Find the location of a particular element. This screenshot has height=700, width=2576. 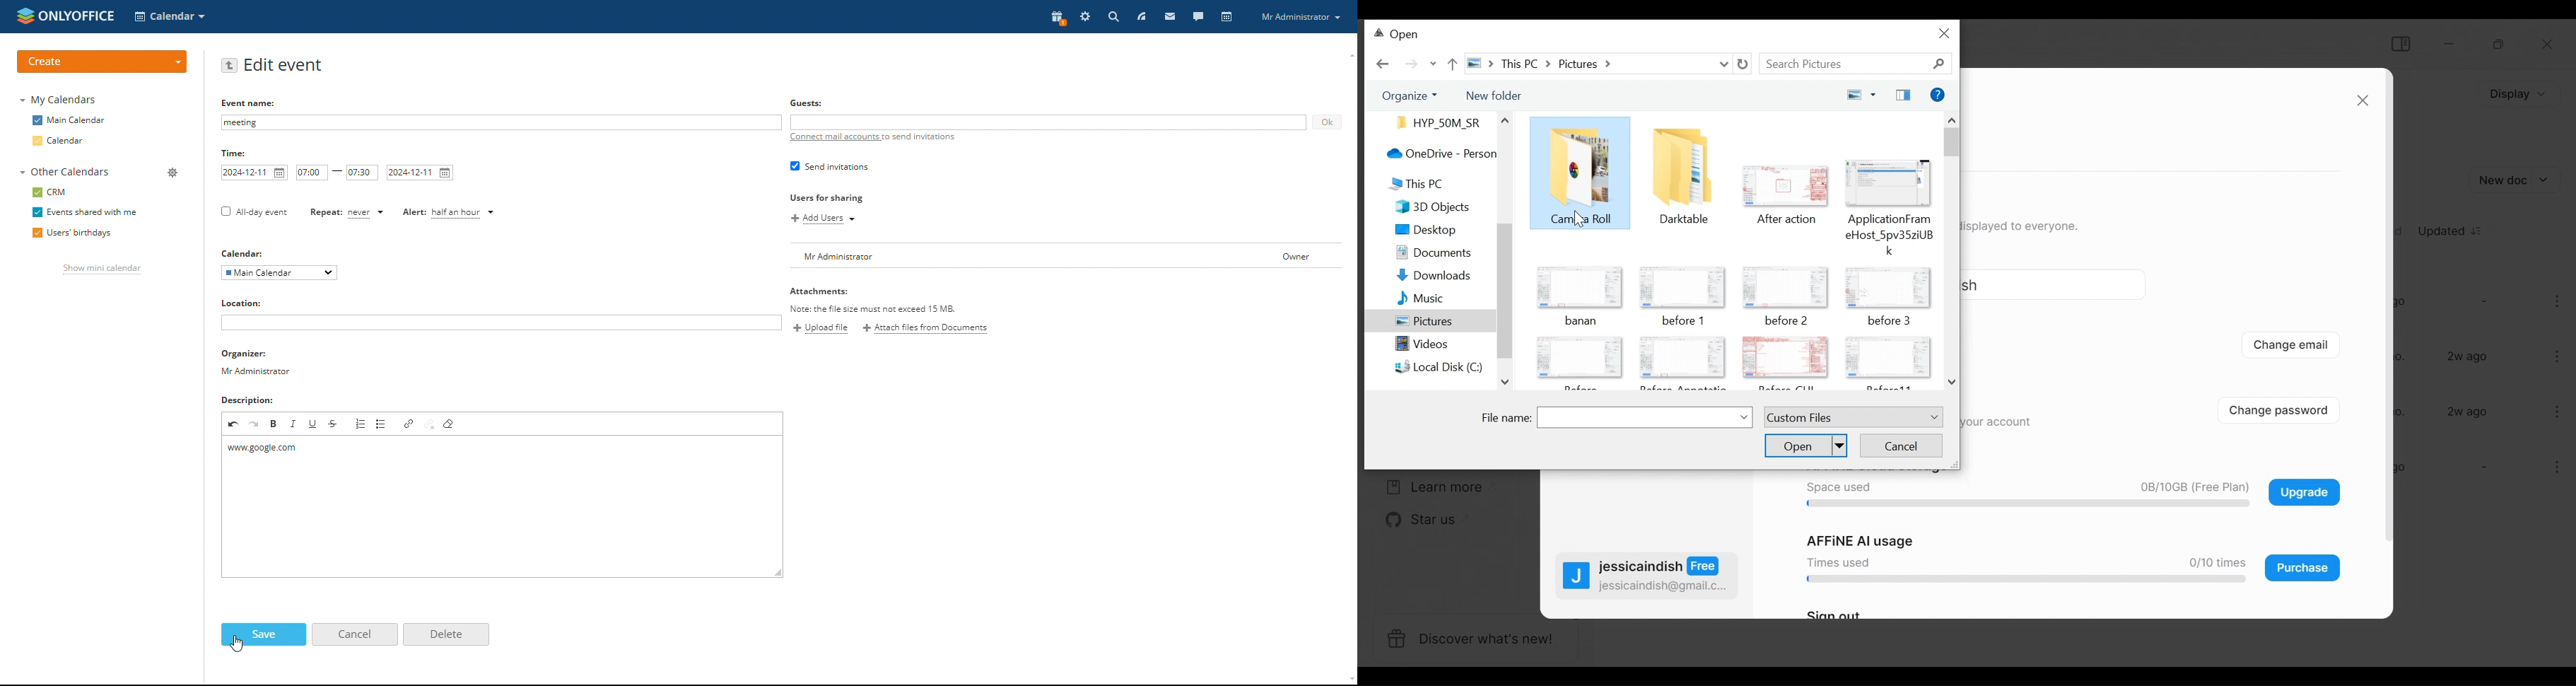

jessicaindish is located at coordinates (1660, 567).